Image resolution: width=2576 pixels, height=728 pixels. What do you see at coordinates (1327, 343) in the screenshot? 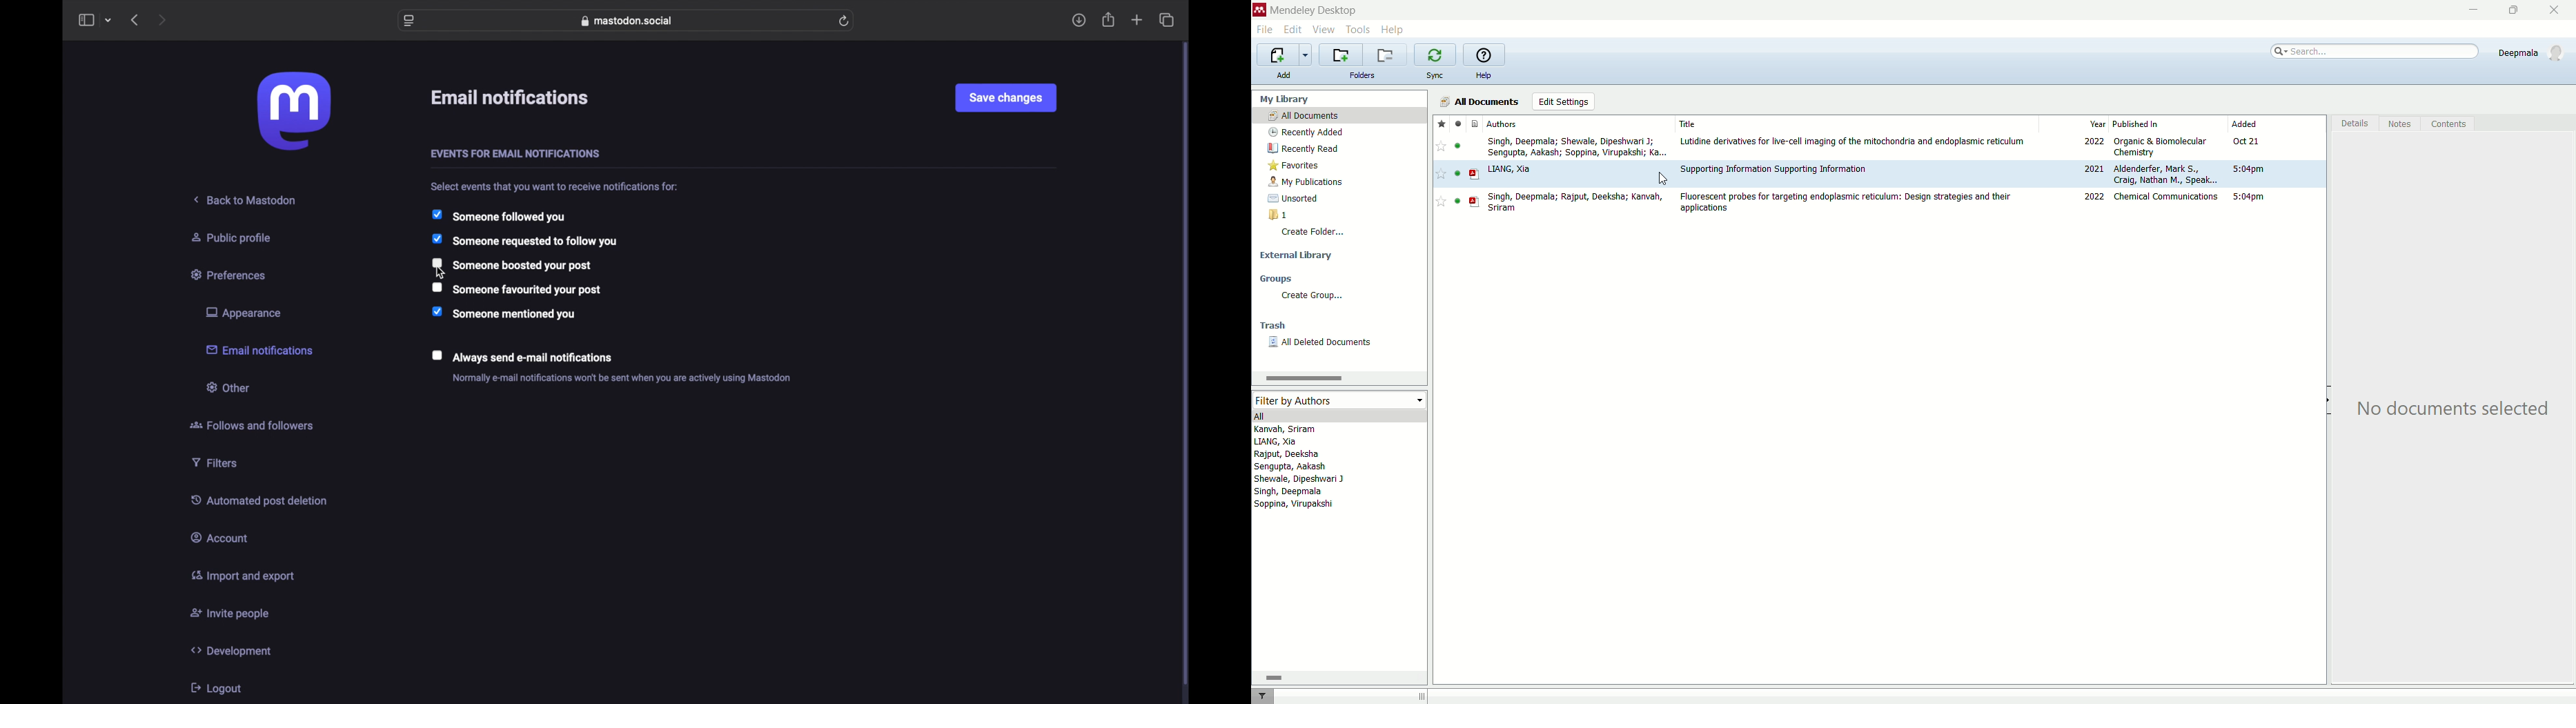
I see `all deleted documents` at bounding box center [1327, 343].